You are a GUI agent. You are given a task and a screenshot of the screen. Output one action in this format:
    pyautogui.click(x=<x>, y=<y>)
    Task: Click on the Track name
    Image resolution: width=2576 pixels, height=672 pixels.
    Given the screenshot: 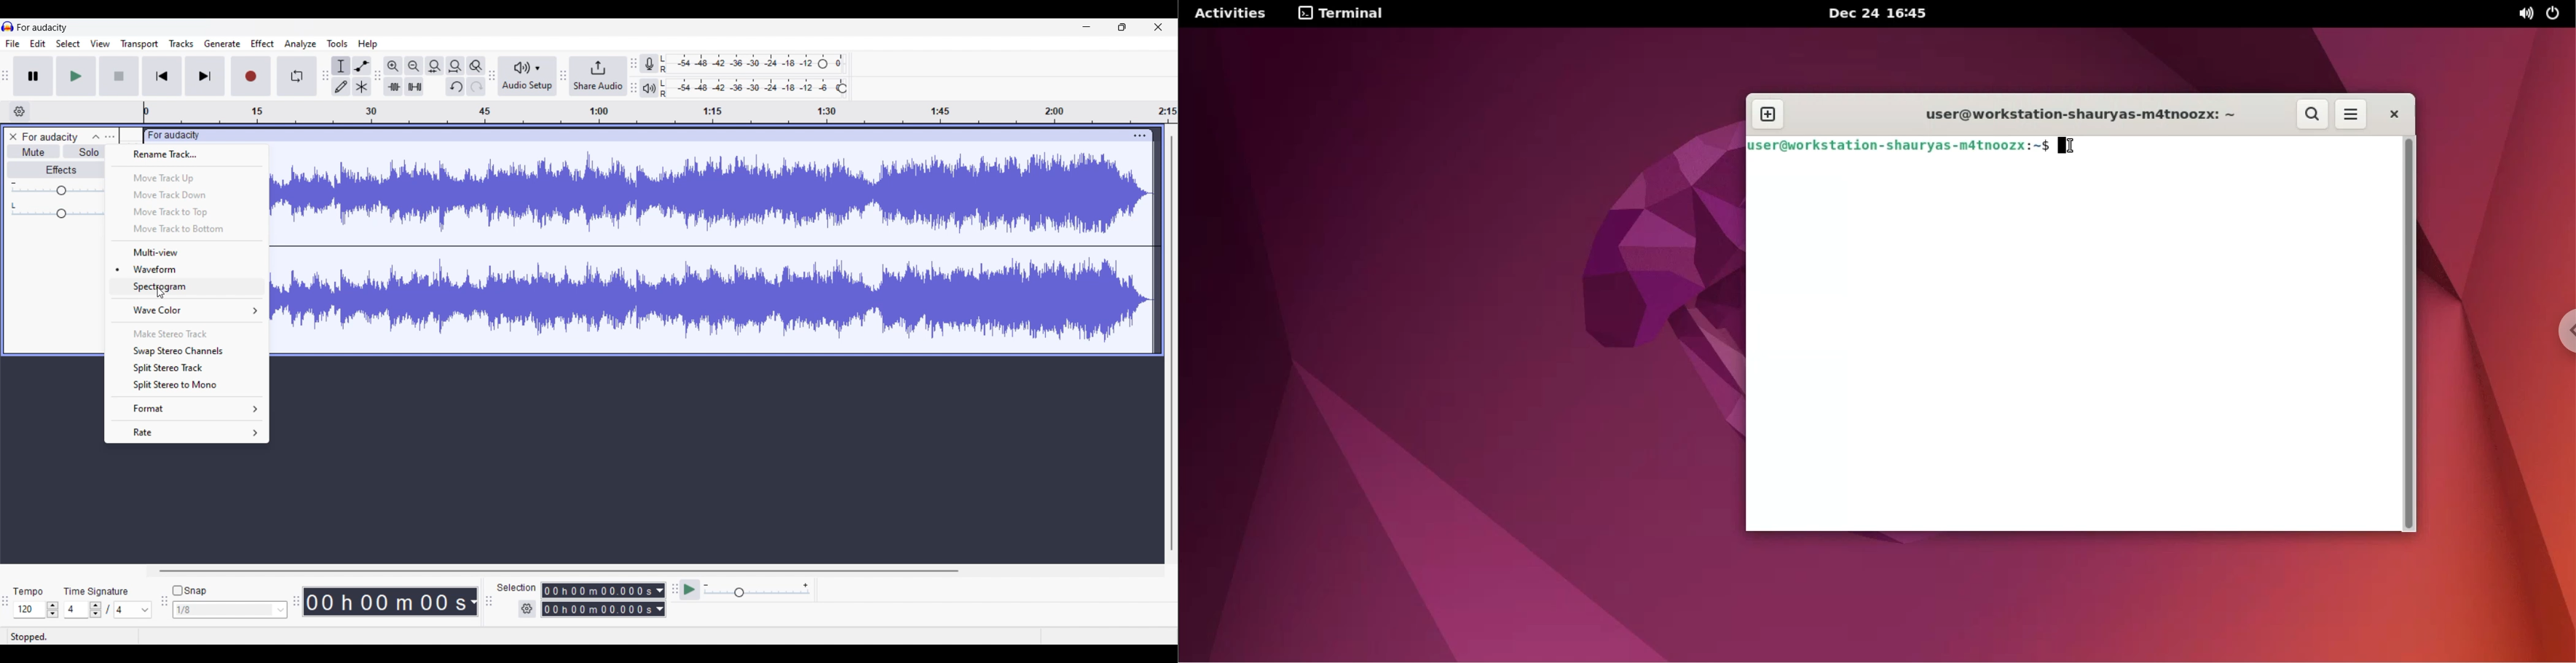 What is the action you would take?
    pyautogui.click(x=50, y=137)
    